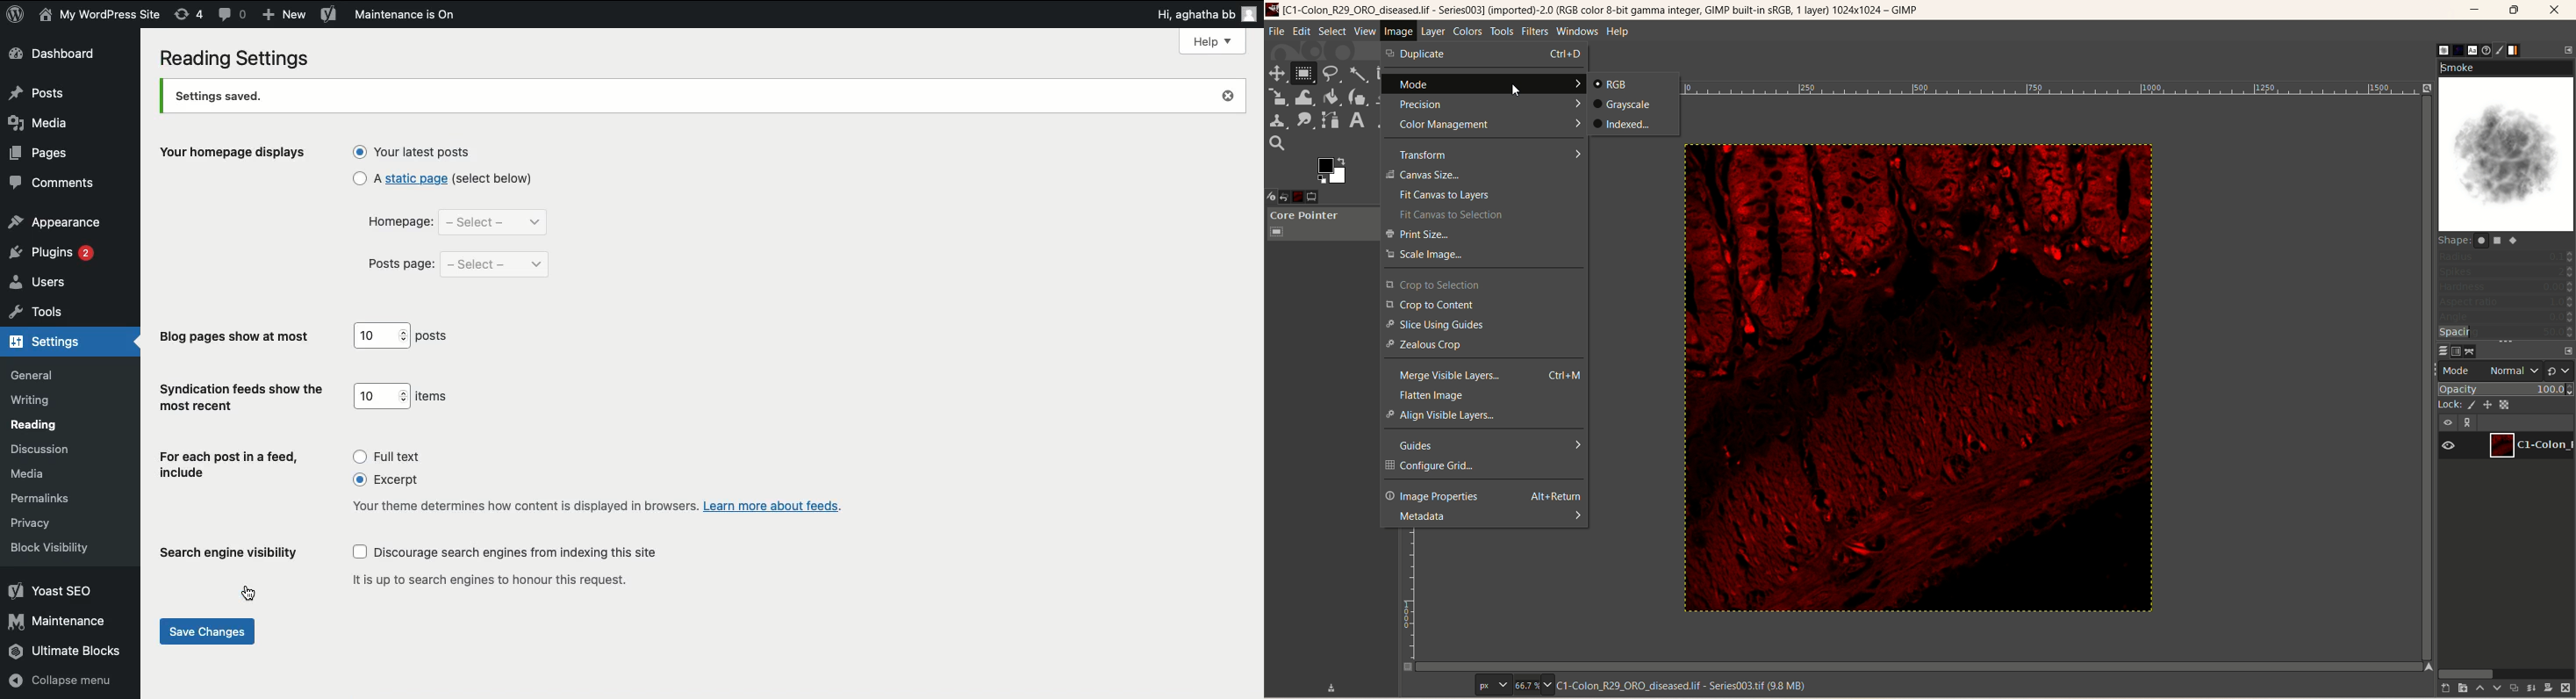 The height and width of the screenshot is (700, 2576). I want to click on media, so click(27, 474).